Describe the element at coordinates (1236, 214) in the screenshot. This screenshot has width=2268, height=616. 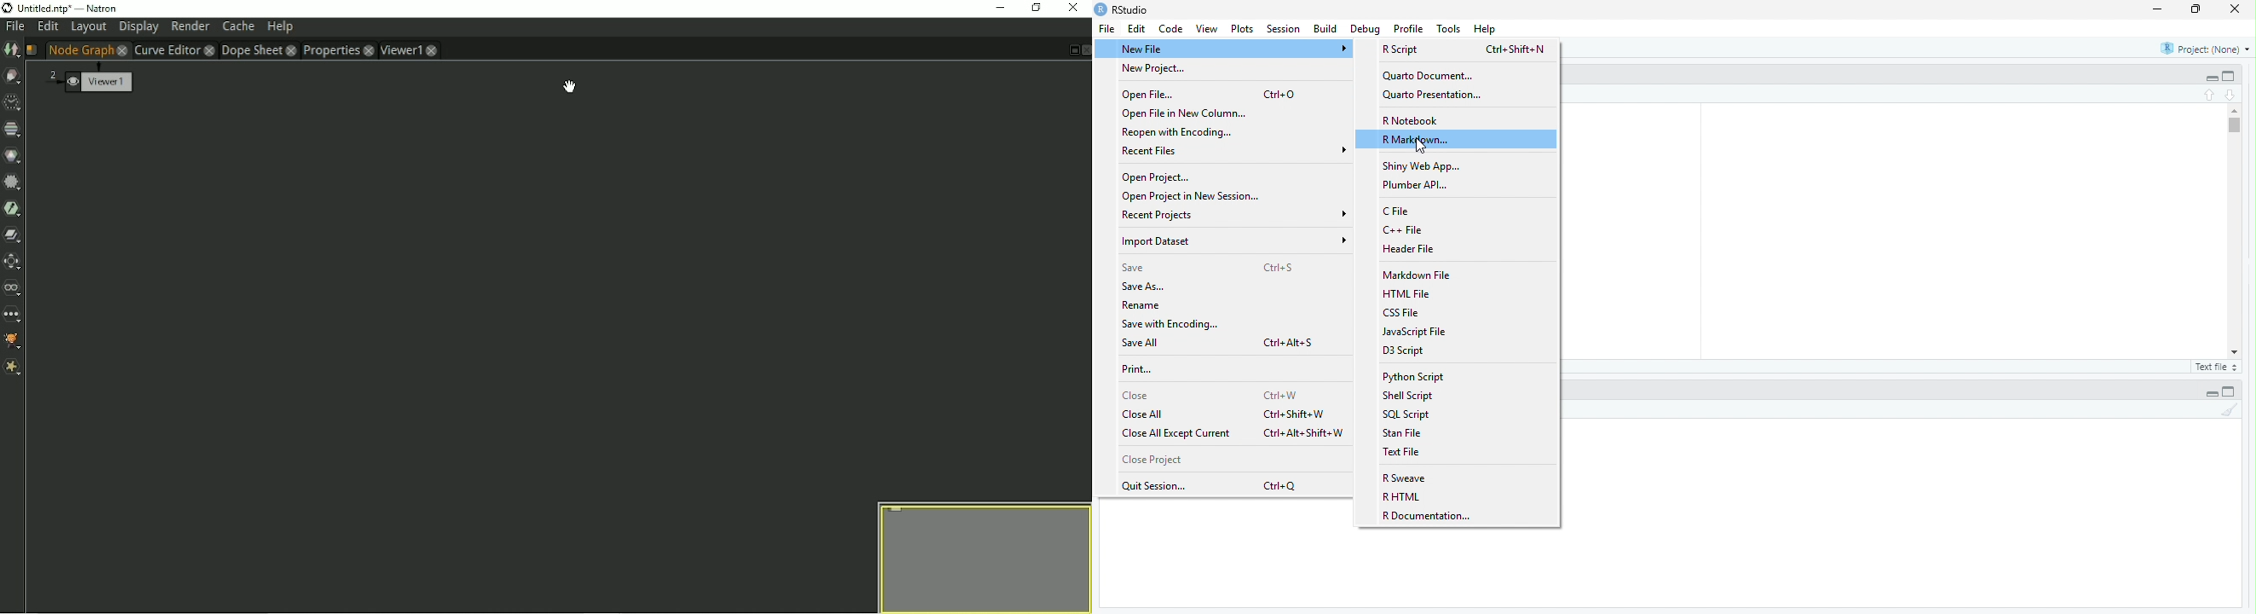
I see `Recent Projects` at that location.